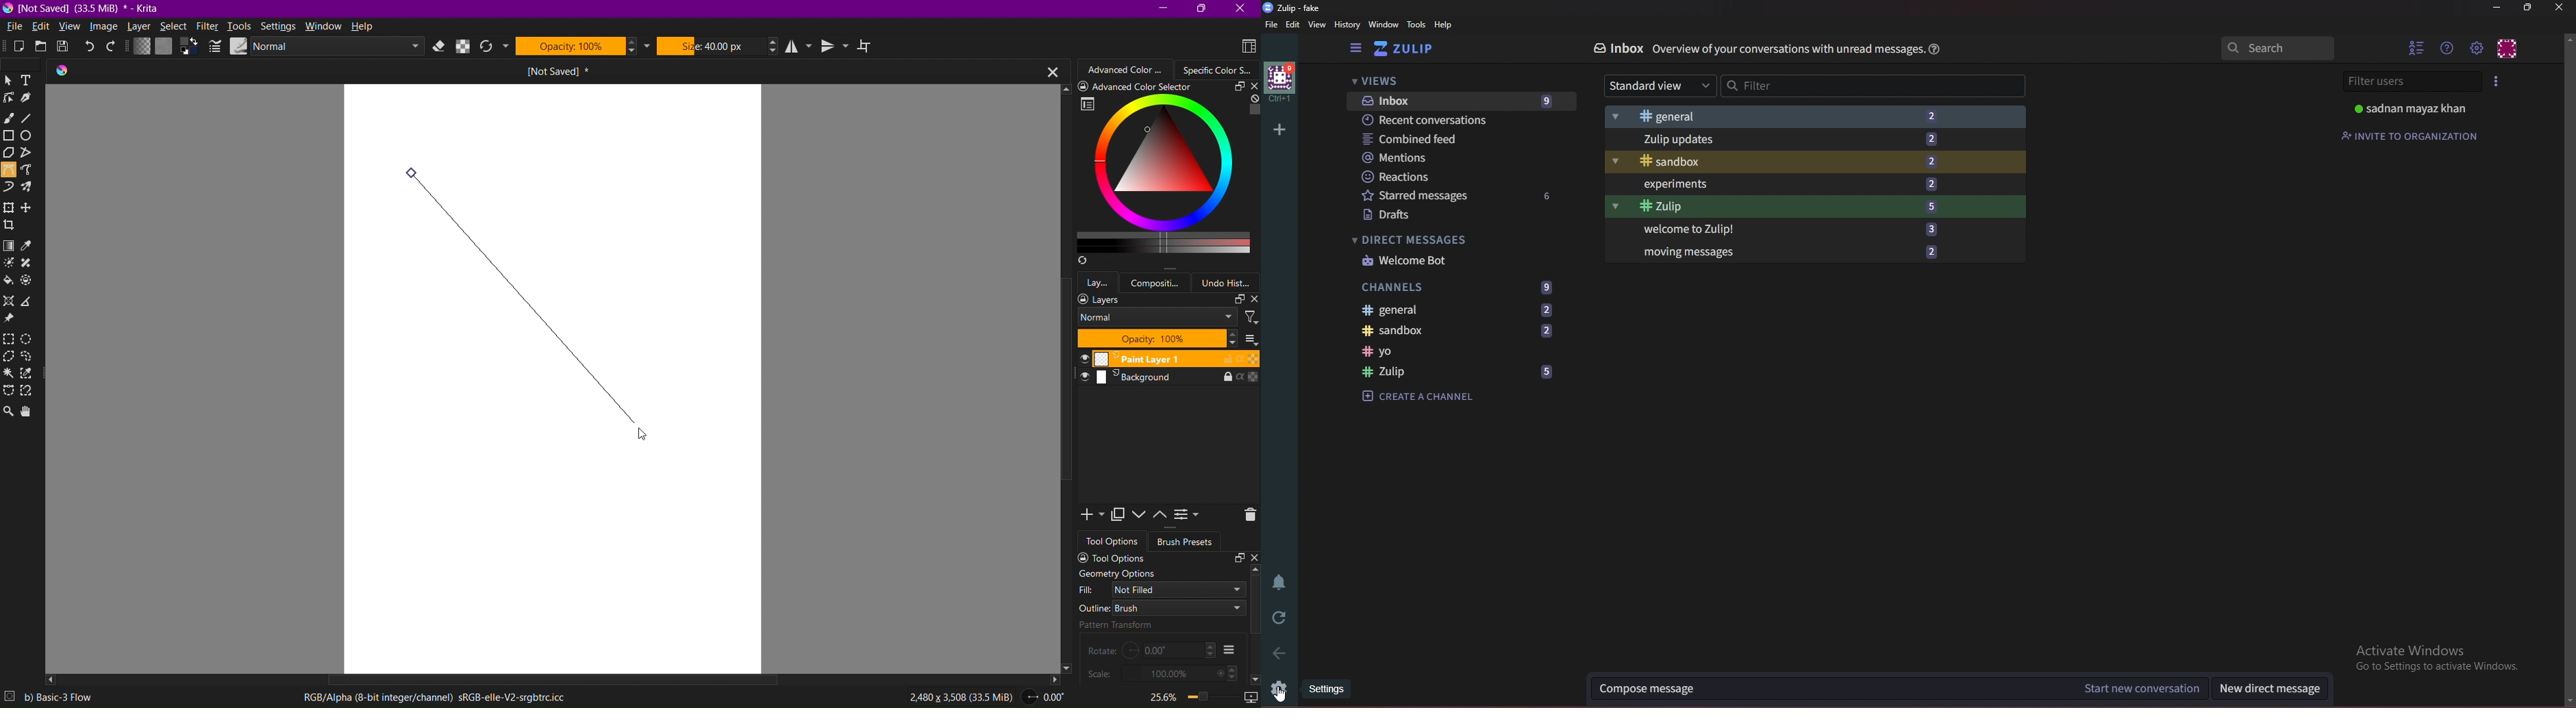  I want to click on Select, so click(173, 28).